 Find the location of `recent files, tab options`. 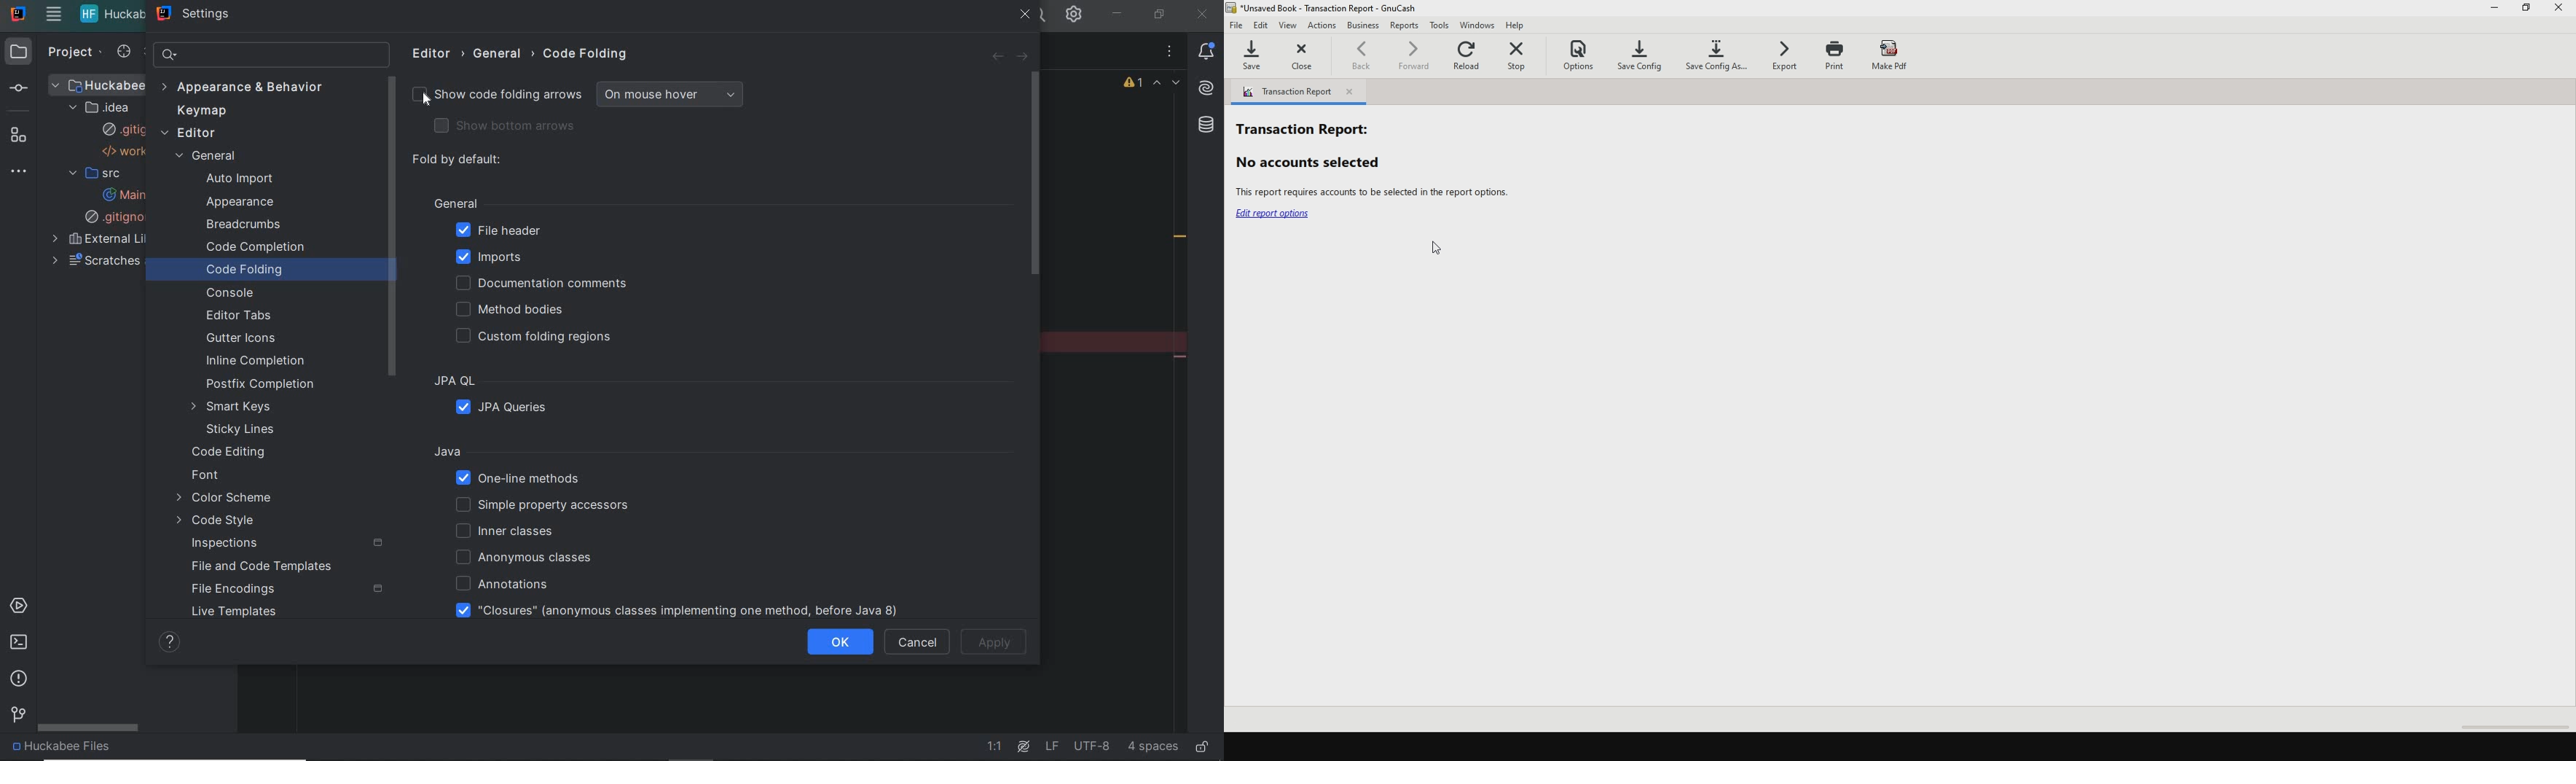

recent files, tab options is located at coordinates (1171, 51).